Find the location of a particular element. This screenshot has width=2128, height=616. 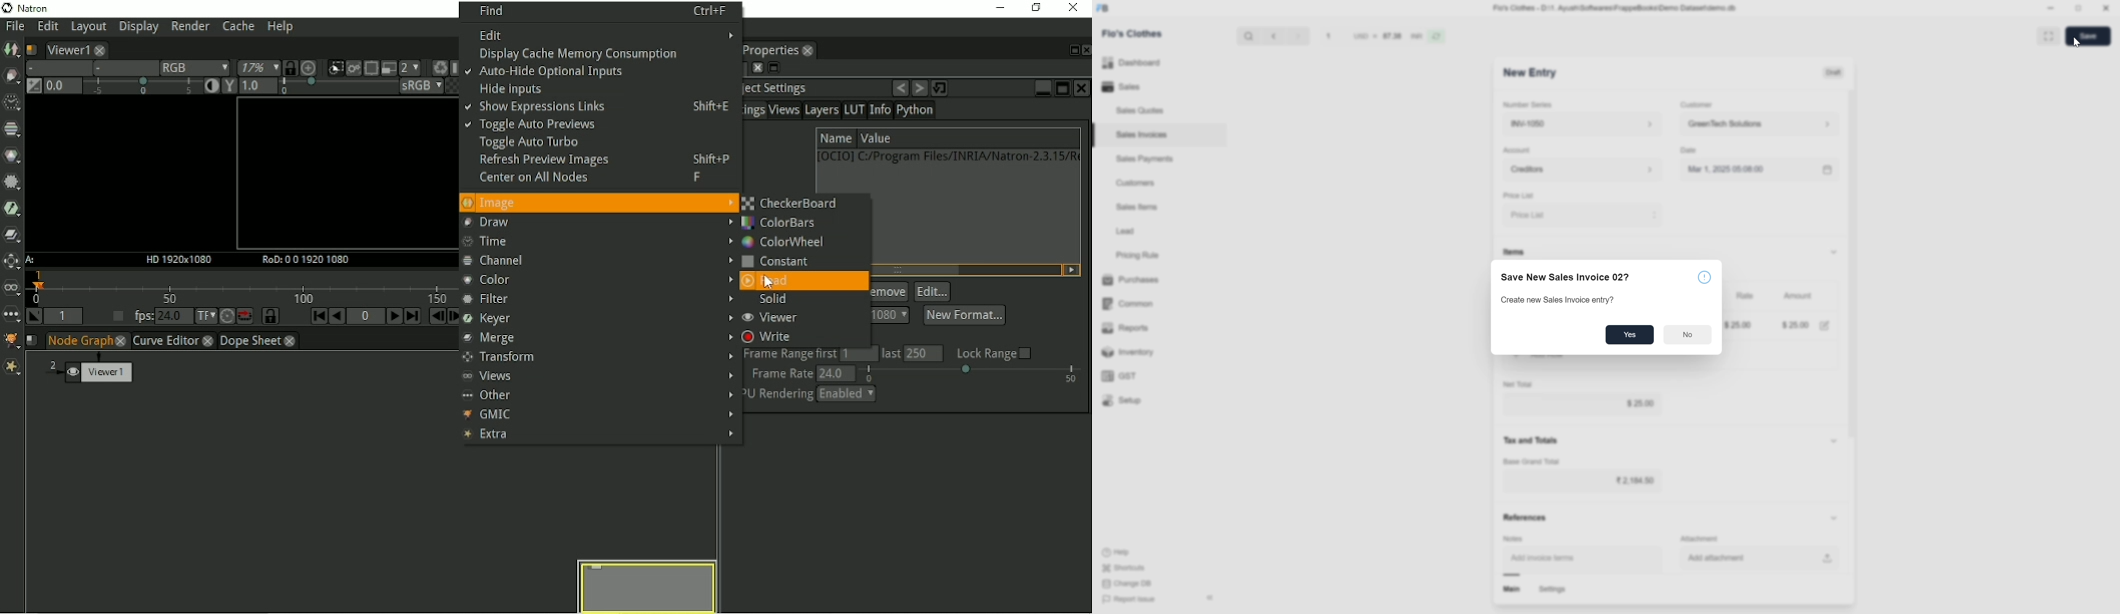

resize  is located at coordinates (2083, 10).